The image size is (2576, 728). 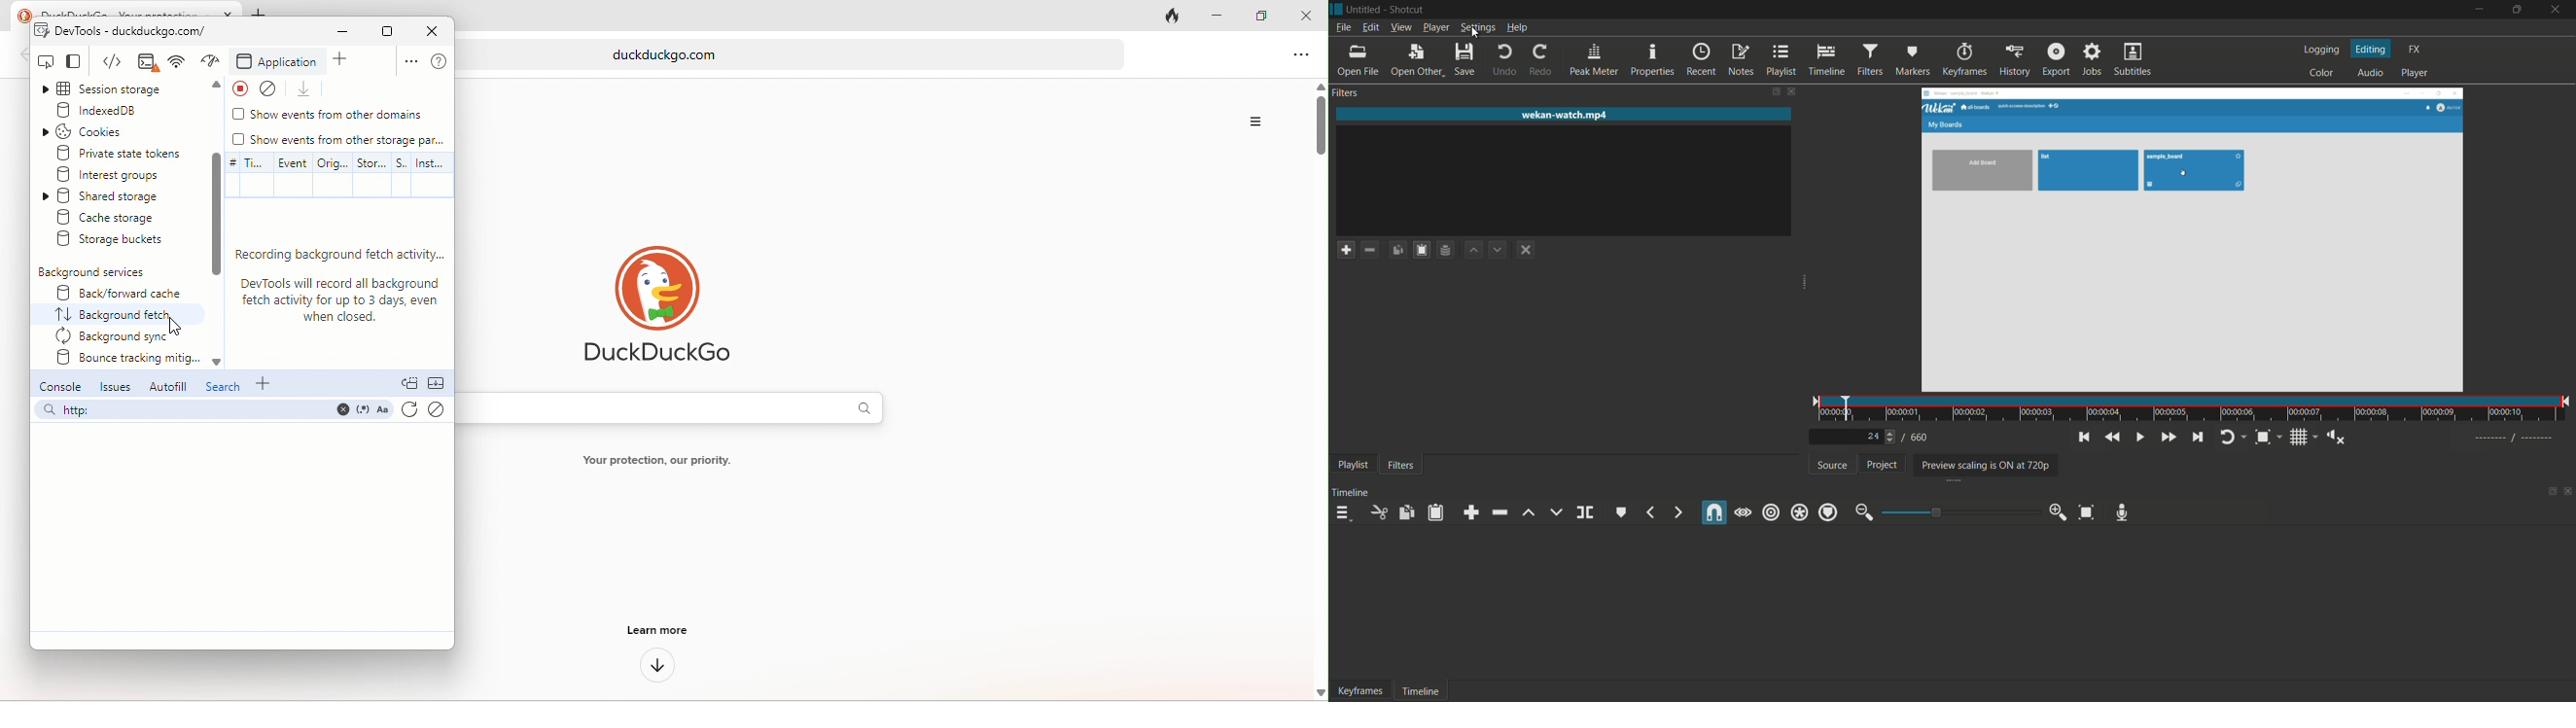 What do you see at coordinates (1253, 13) in the screenshot?
I see `maximize` at bounding box center [1253, 13].